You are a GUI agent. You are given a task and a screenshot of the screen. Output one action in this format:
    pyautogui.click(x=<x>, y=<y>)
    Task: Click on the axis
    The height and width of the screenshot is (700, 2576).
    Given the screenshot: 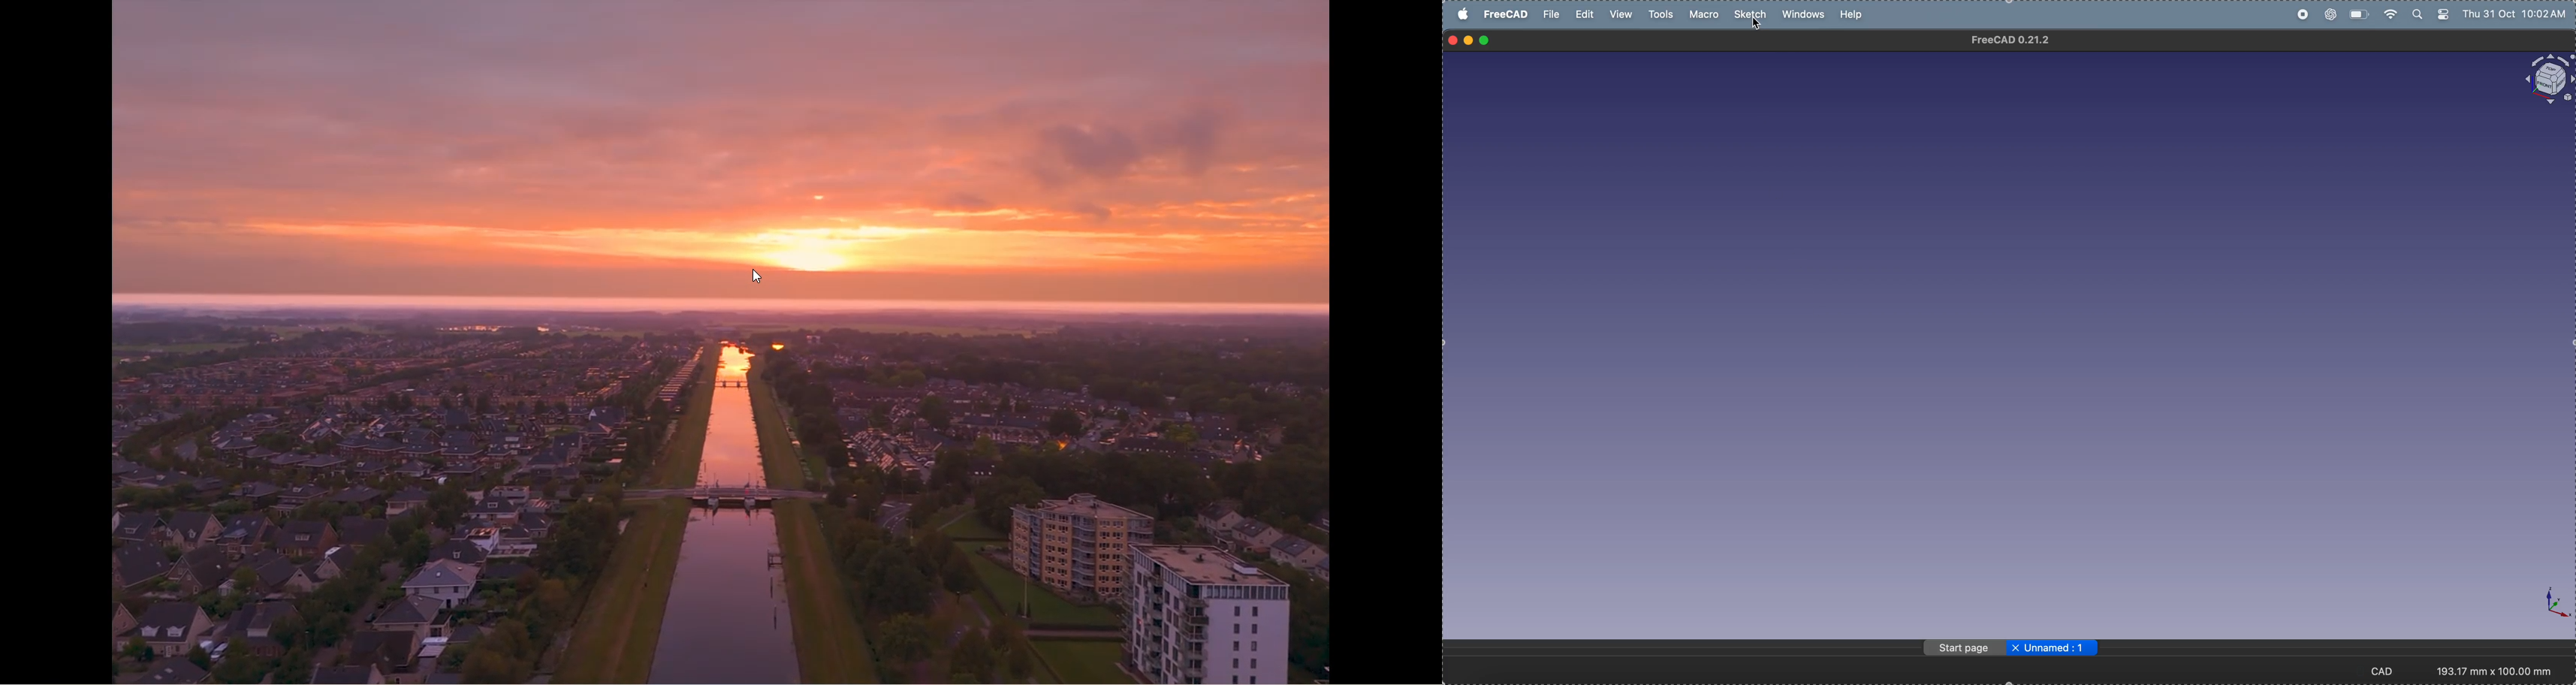 What is the action you would take?
    pyautogui.click(x=2549, y=602)
    